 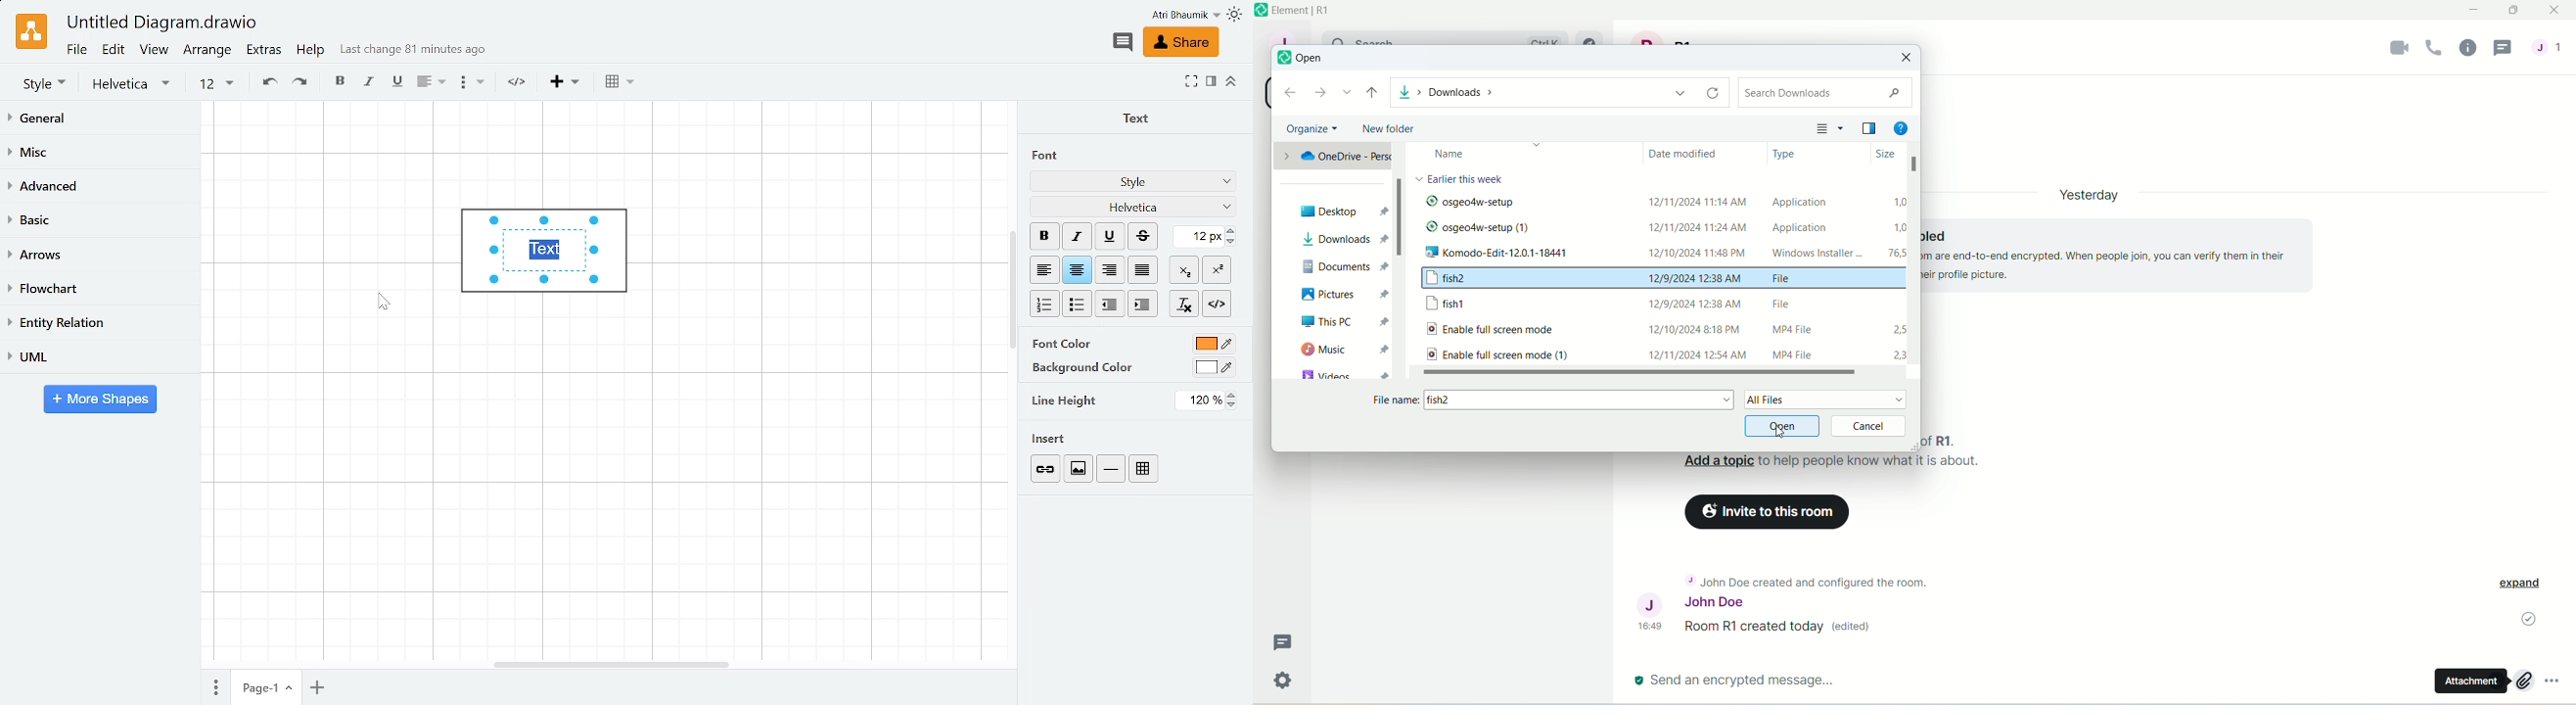 I want to click on location, so click(x=1558, y=91).